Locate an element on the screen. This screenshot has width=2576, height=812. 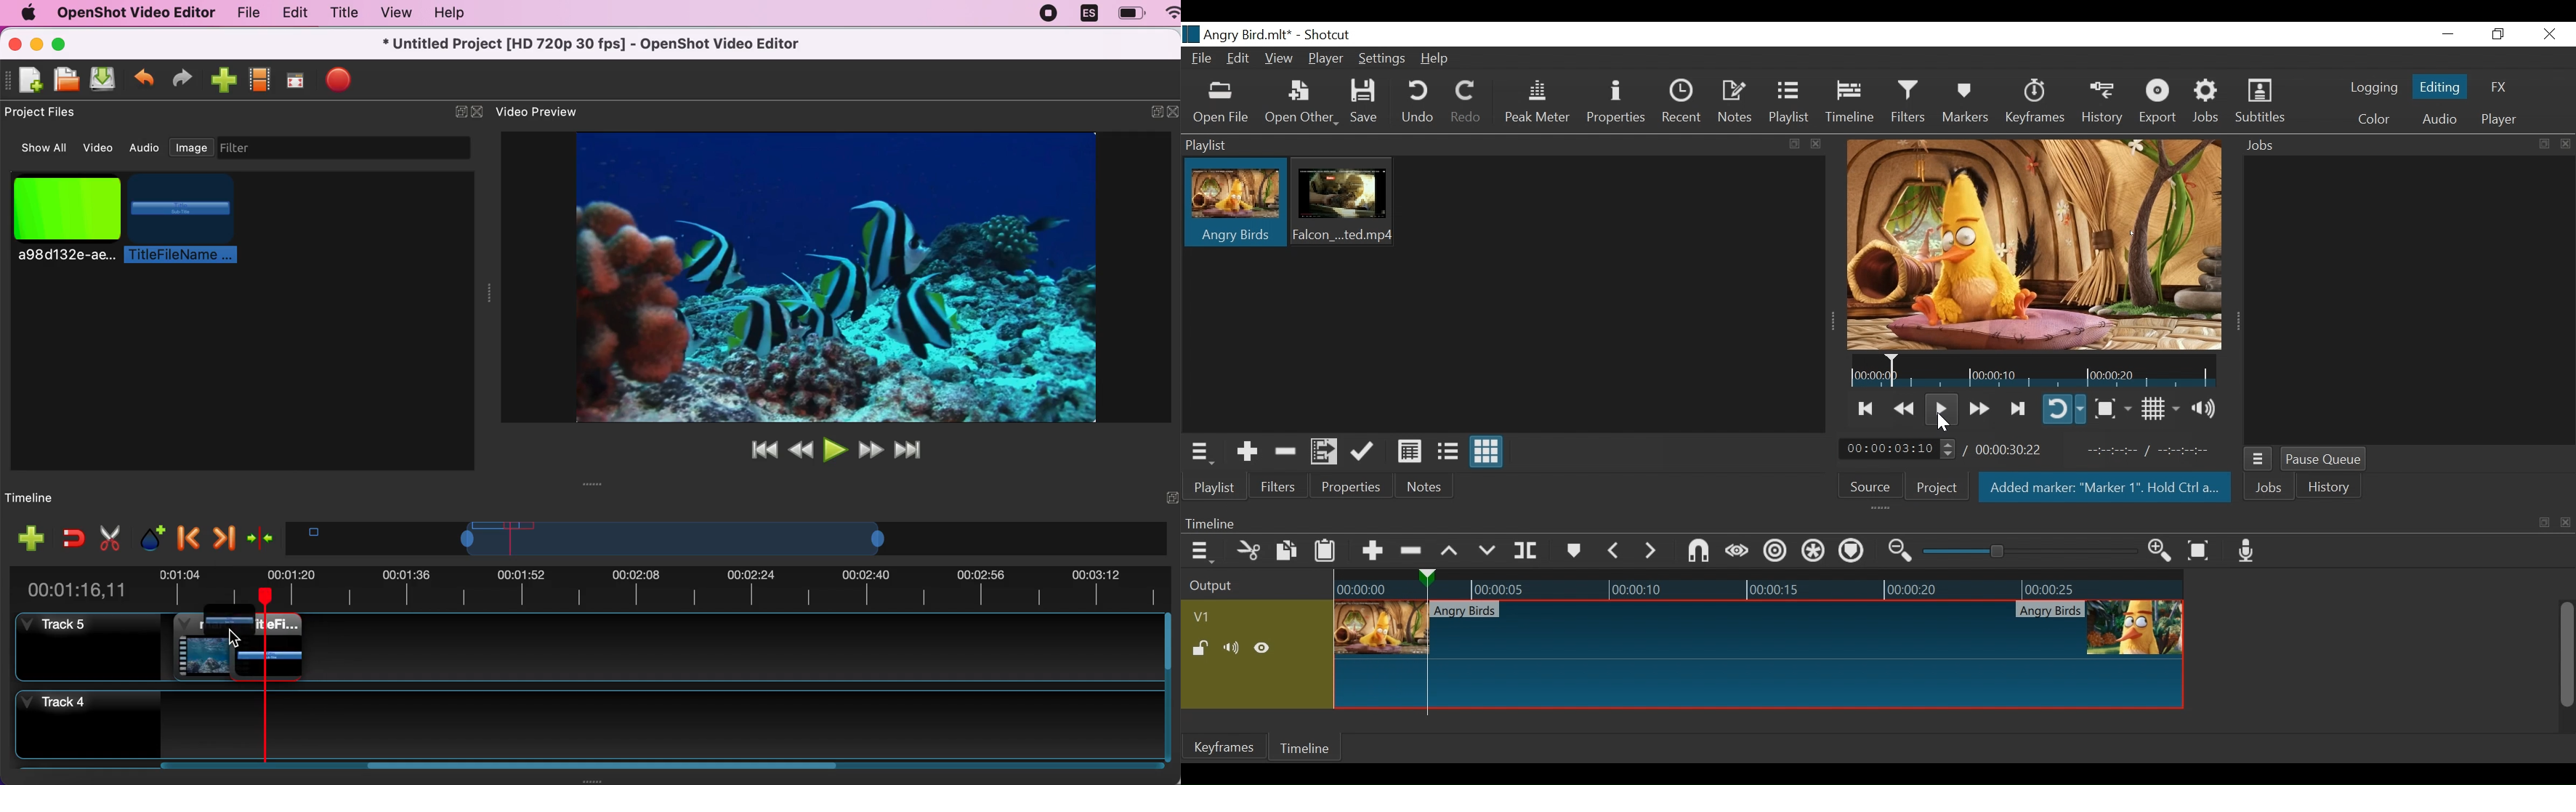
track 4 is located at coordinates (589, 727).